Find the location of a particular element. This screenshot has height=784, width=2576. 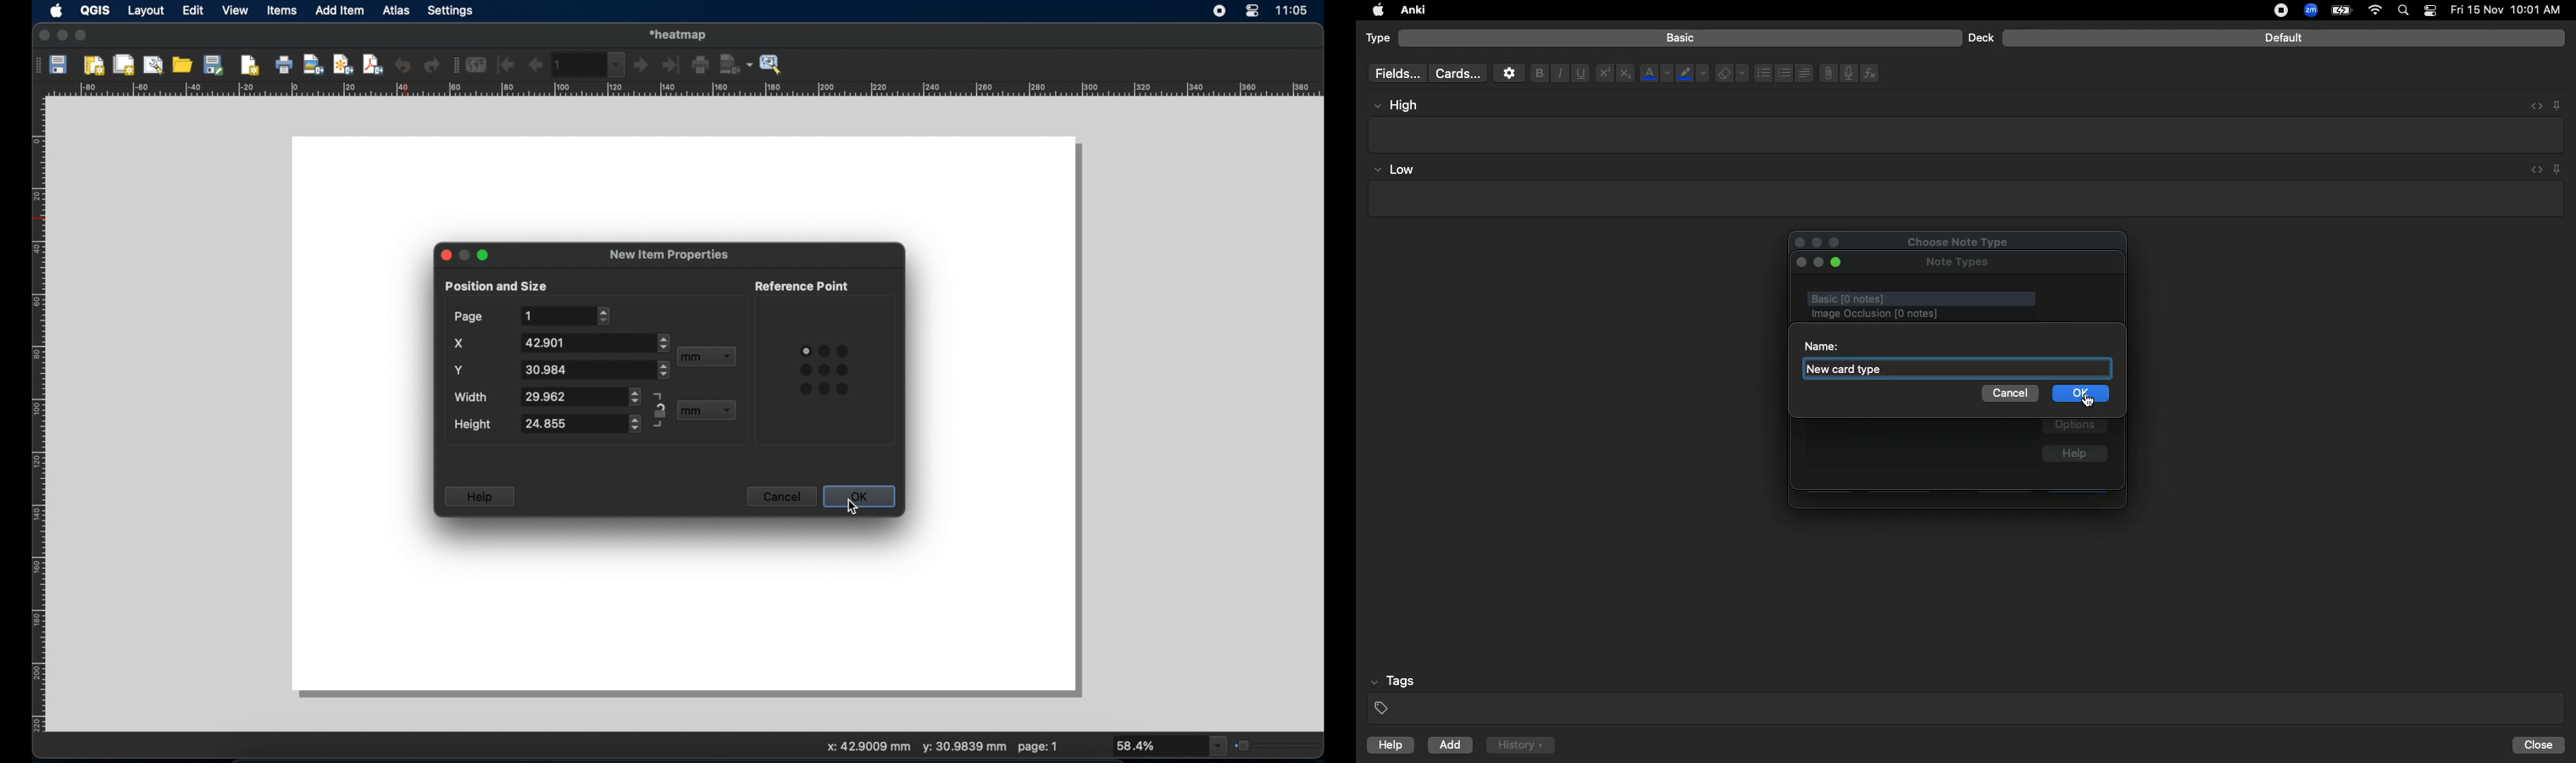

Name is located at coordinates (1820, 345).